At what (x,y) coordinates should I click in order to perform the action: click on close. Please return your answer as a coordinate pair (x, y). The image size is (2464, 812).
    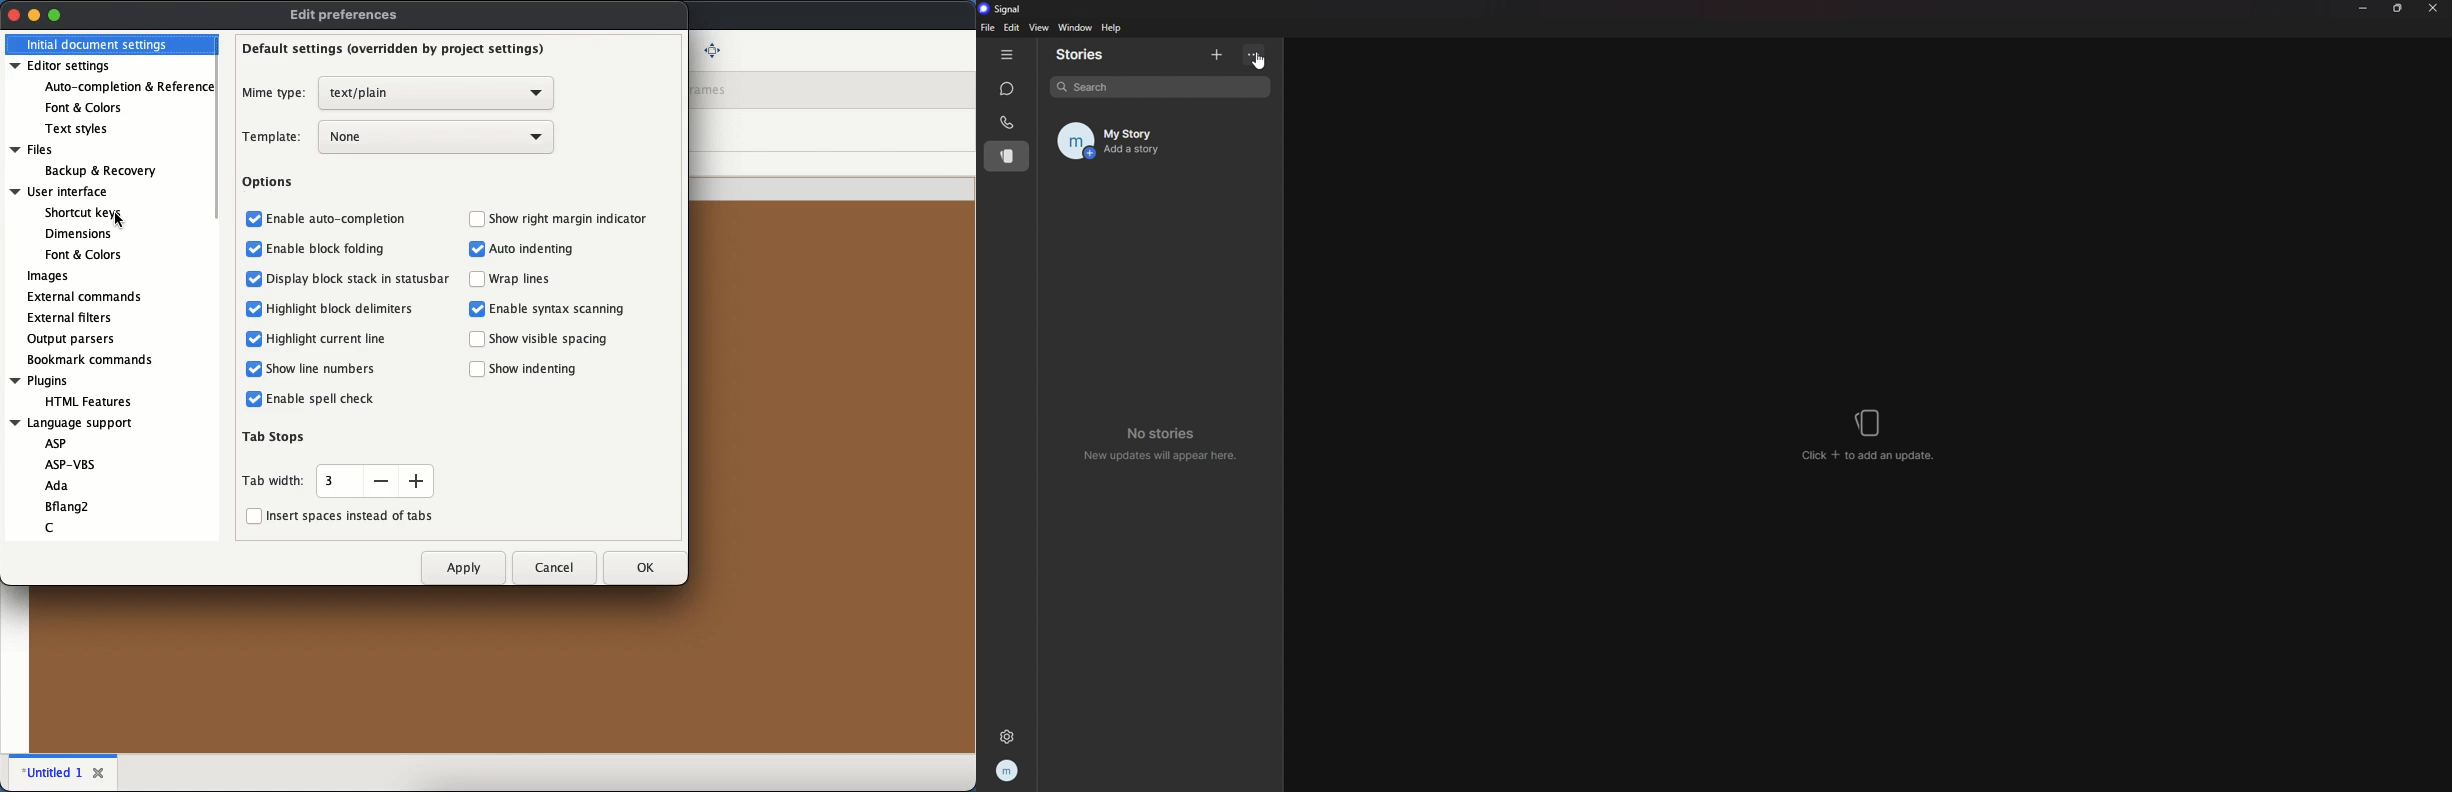
    Looking at the image, I should click on (2433, 7).